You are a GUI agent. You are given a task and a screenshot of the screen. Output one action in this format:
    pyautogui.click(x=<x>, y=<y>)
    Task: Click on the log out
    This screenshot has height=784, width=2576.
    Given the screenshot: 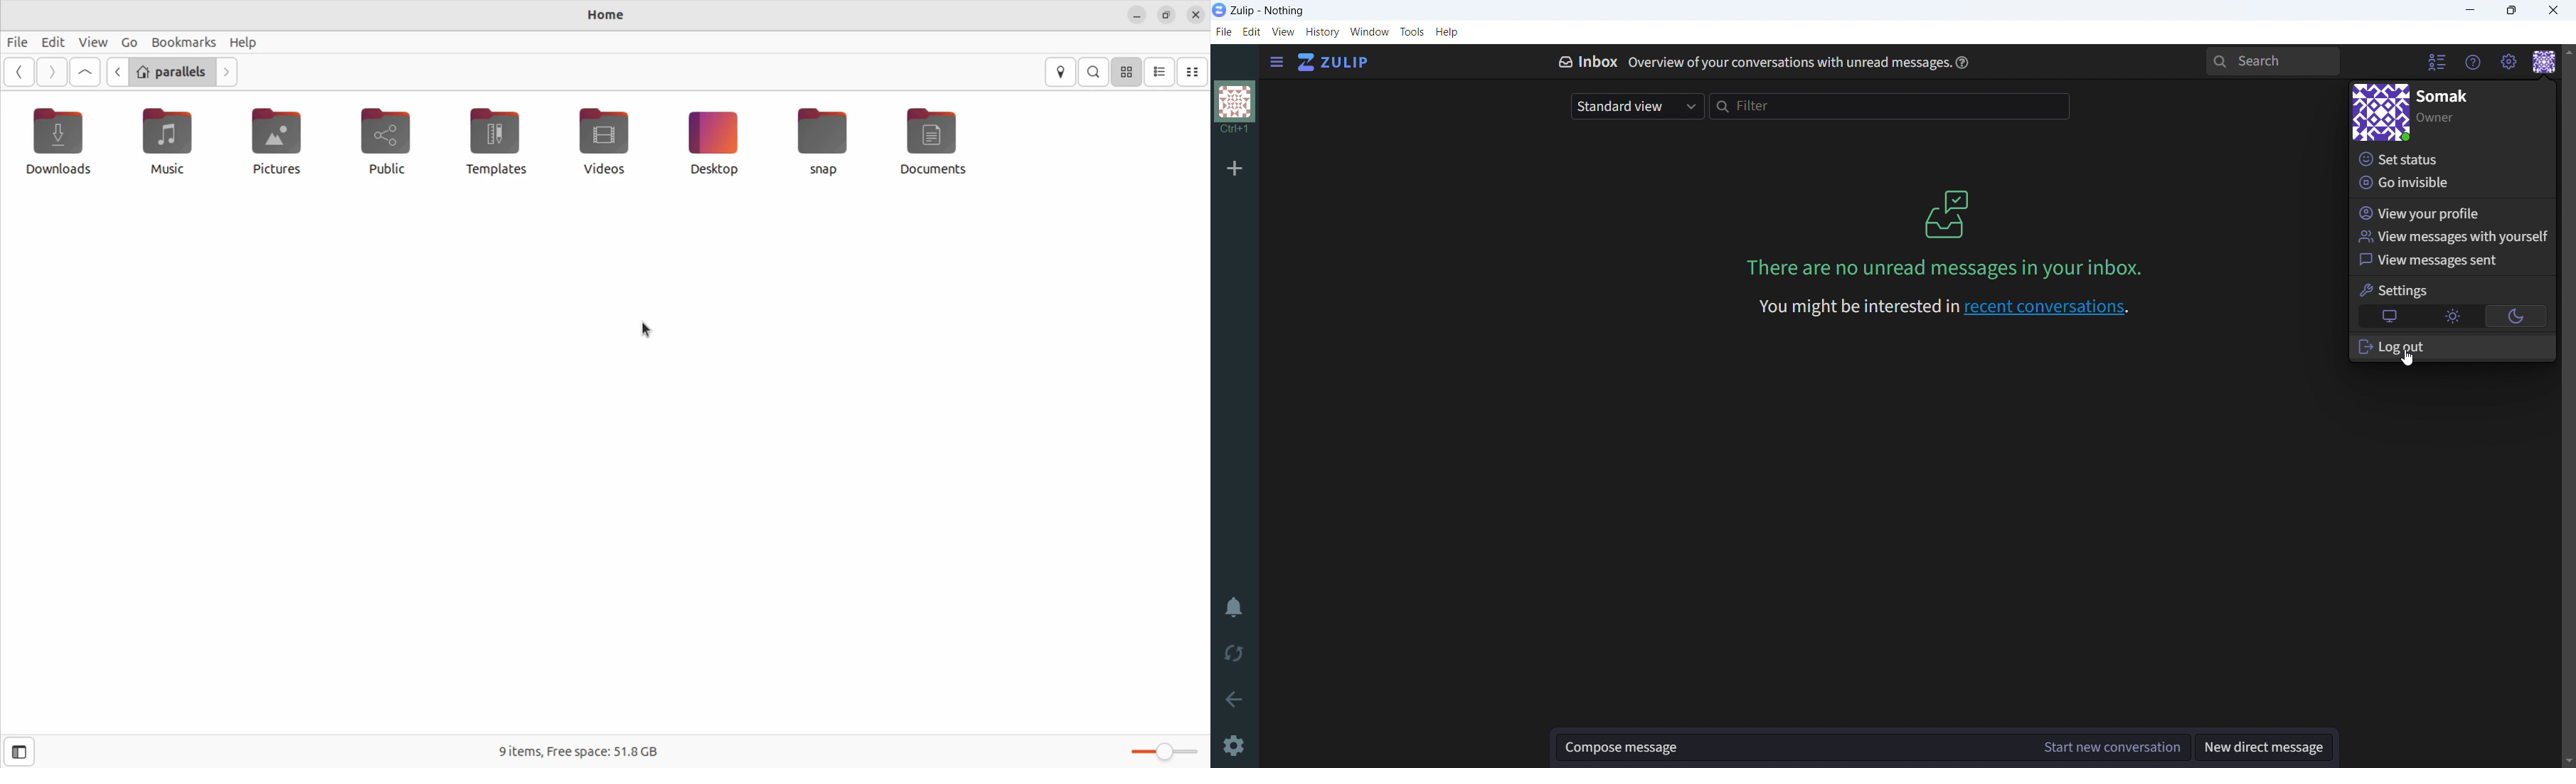 What is the action you would take?
    pyautogui.click(x=2452, y=345)
    